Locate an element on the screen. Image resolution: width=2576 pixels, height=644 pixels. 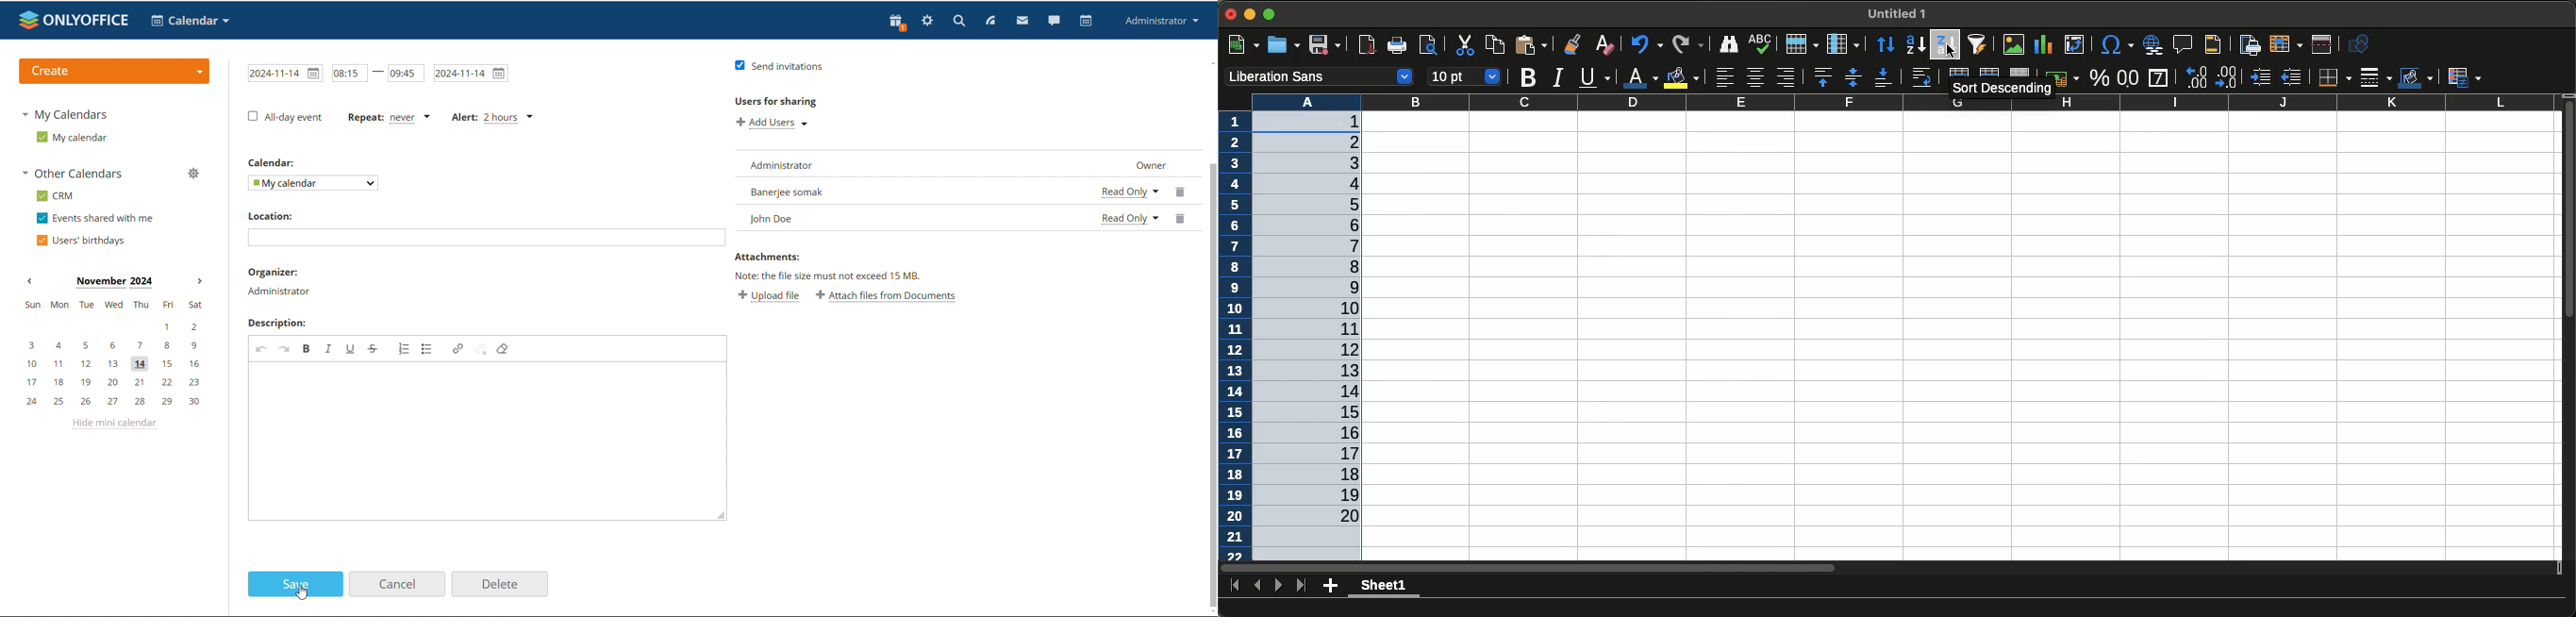
Increase  is located at coordinates (2261, 78).